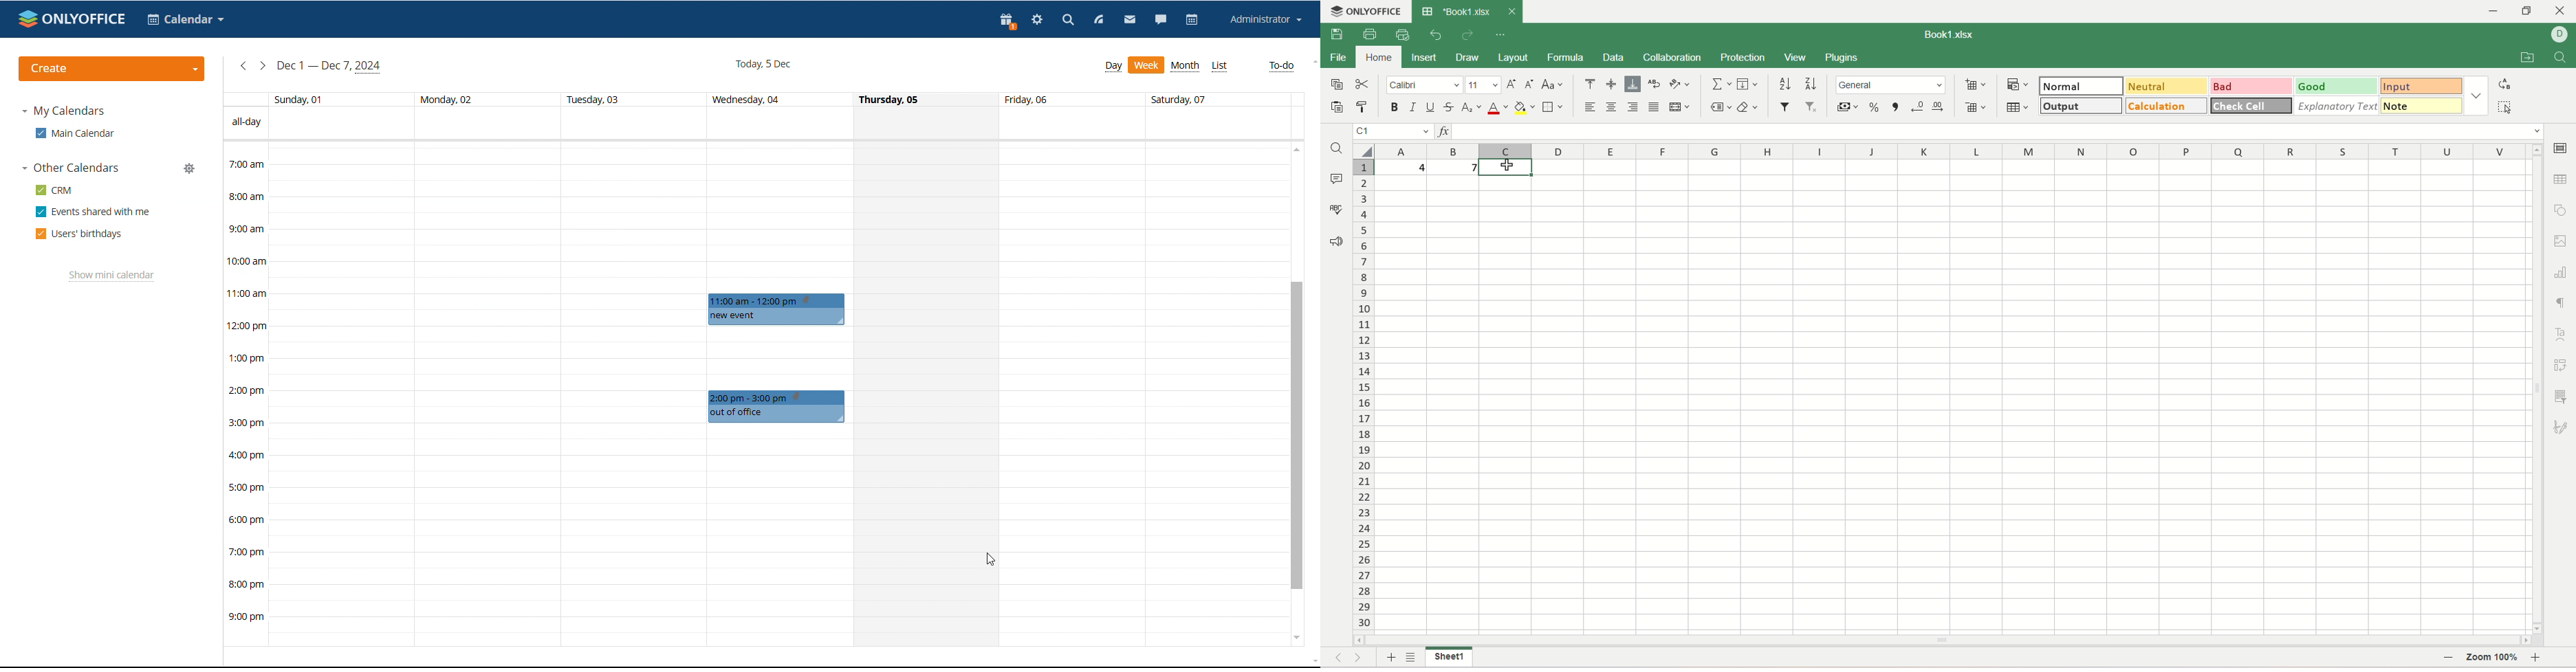  Describe the element at coordinates (1653, 84) in the screenshot. I see `wrap text` at that location.